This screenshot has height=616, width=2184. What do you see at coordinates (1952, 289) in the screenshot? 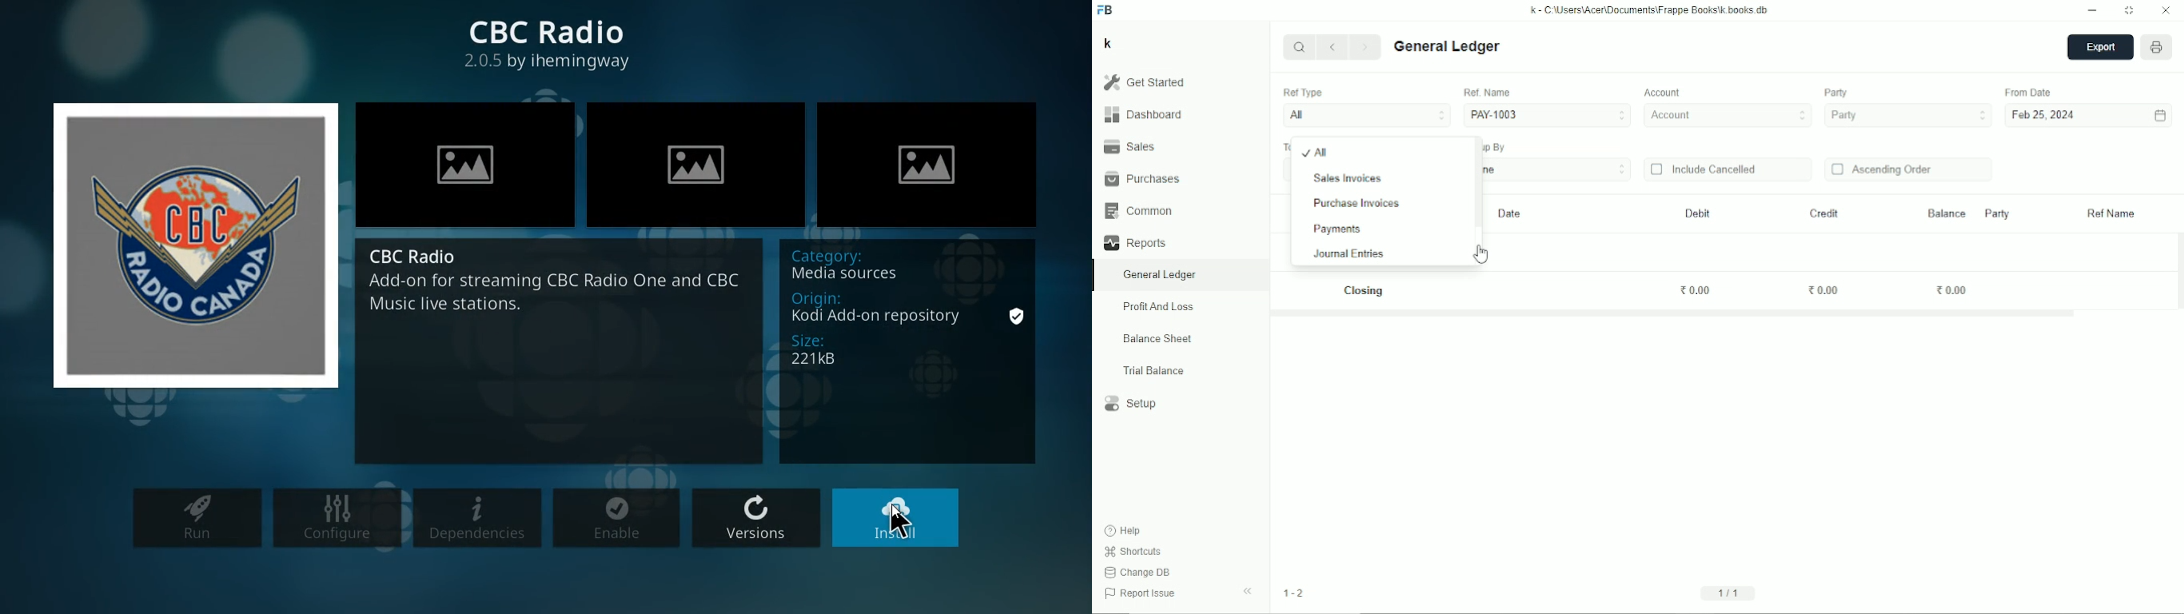
I see `0.00` at bounding box center [1952, 289].